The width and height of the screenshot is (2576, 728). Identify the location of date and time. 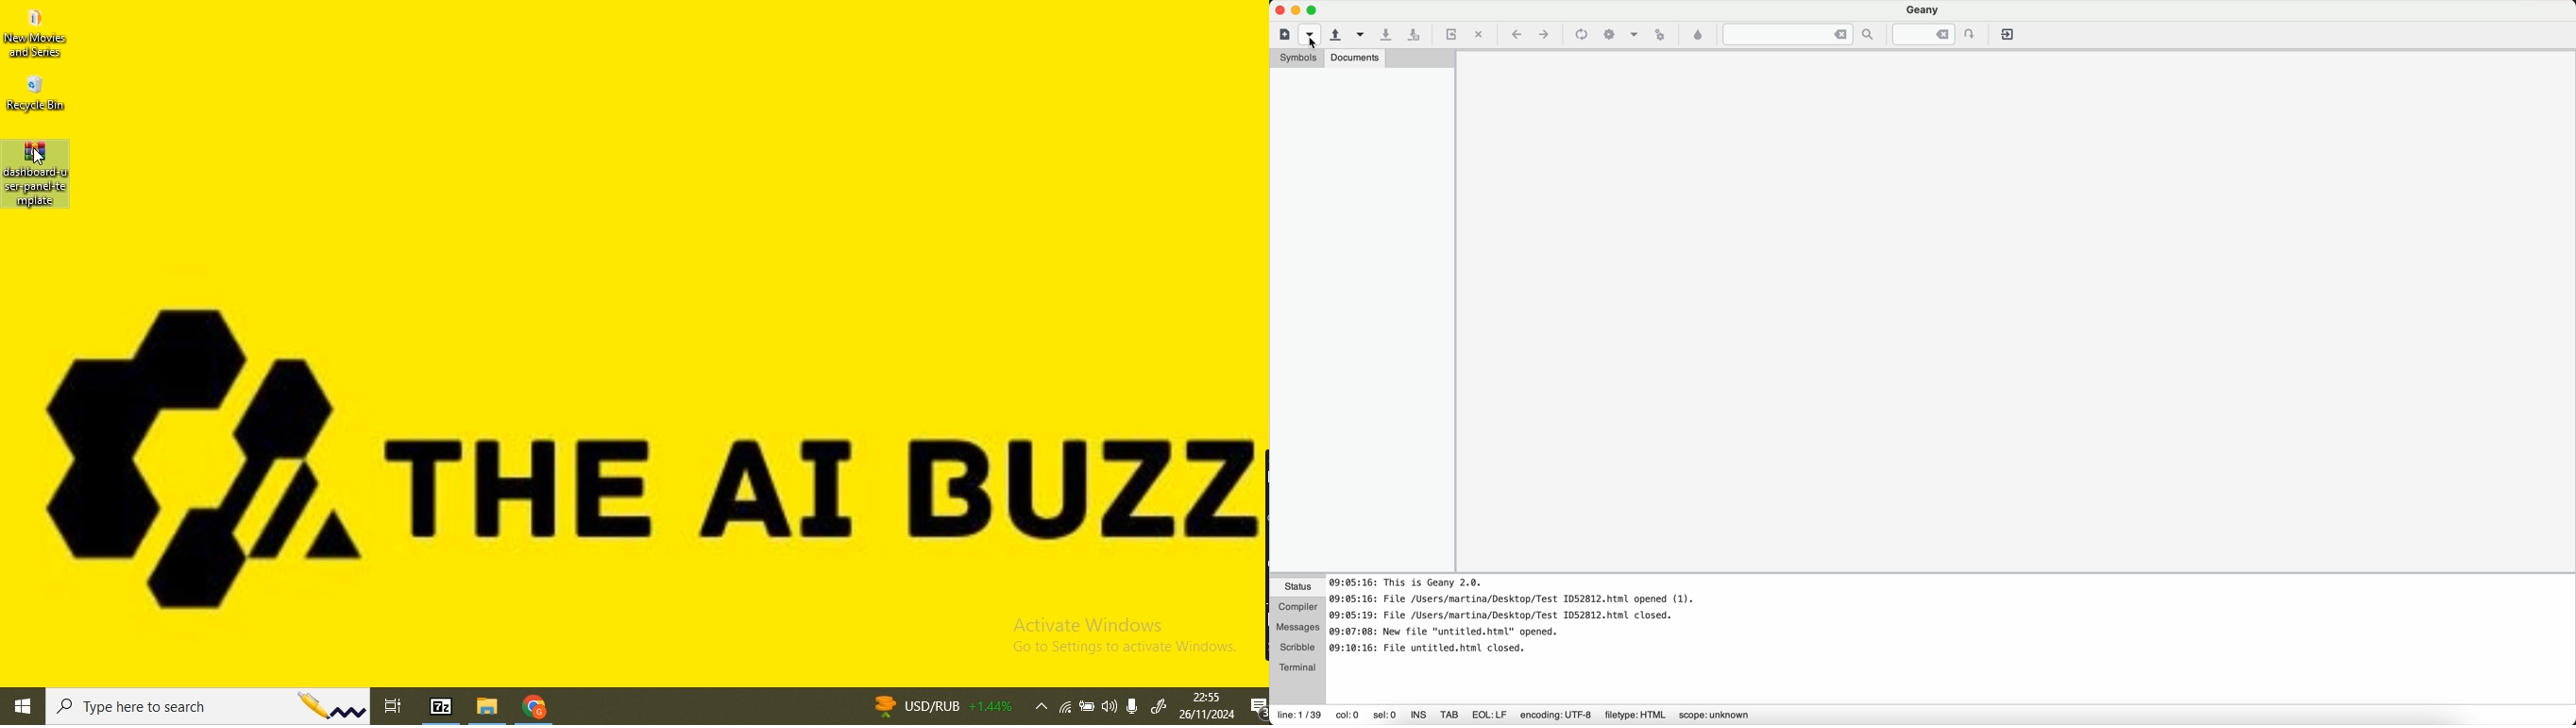
(1206, 706).